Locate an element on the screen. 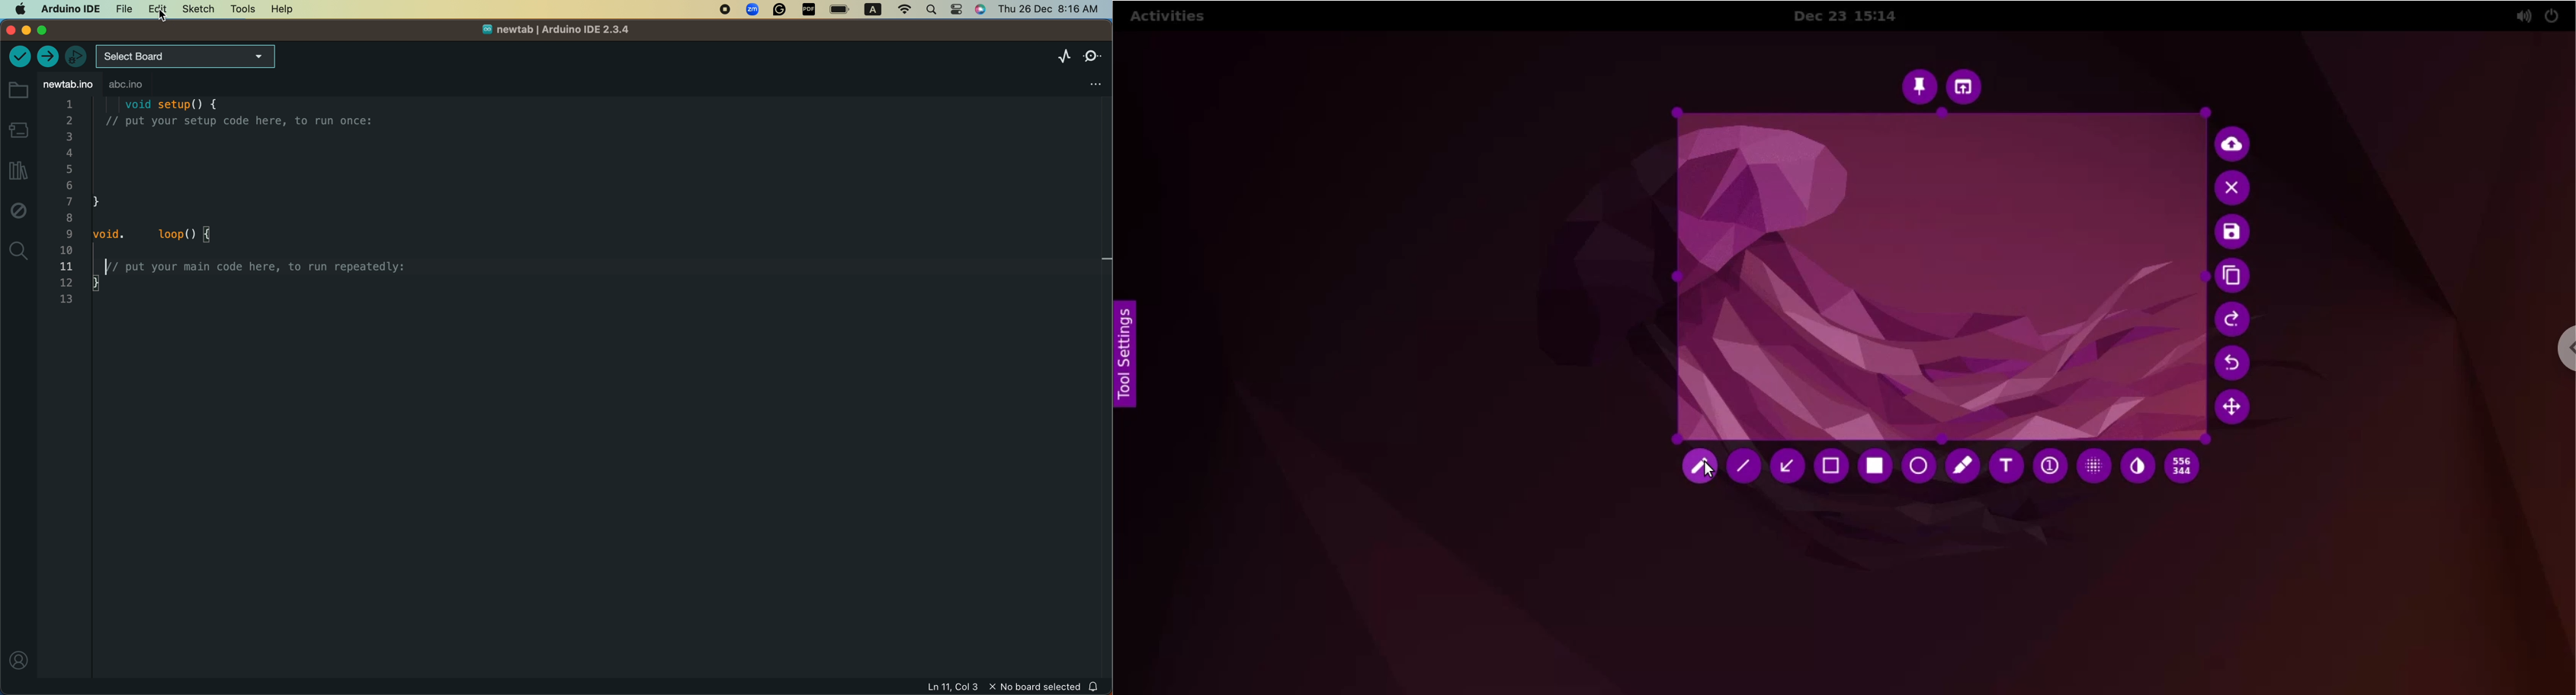  file setting is located at coordinates (1084, 81).